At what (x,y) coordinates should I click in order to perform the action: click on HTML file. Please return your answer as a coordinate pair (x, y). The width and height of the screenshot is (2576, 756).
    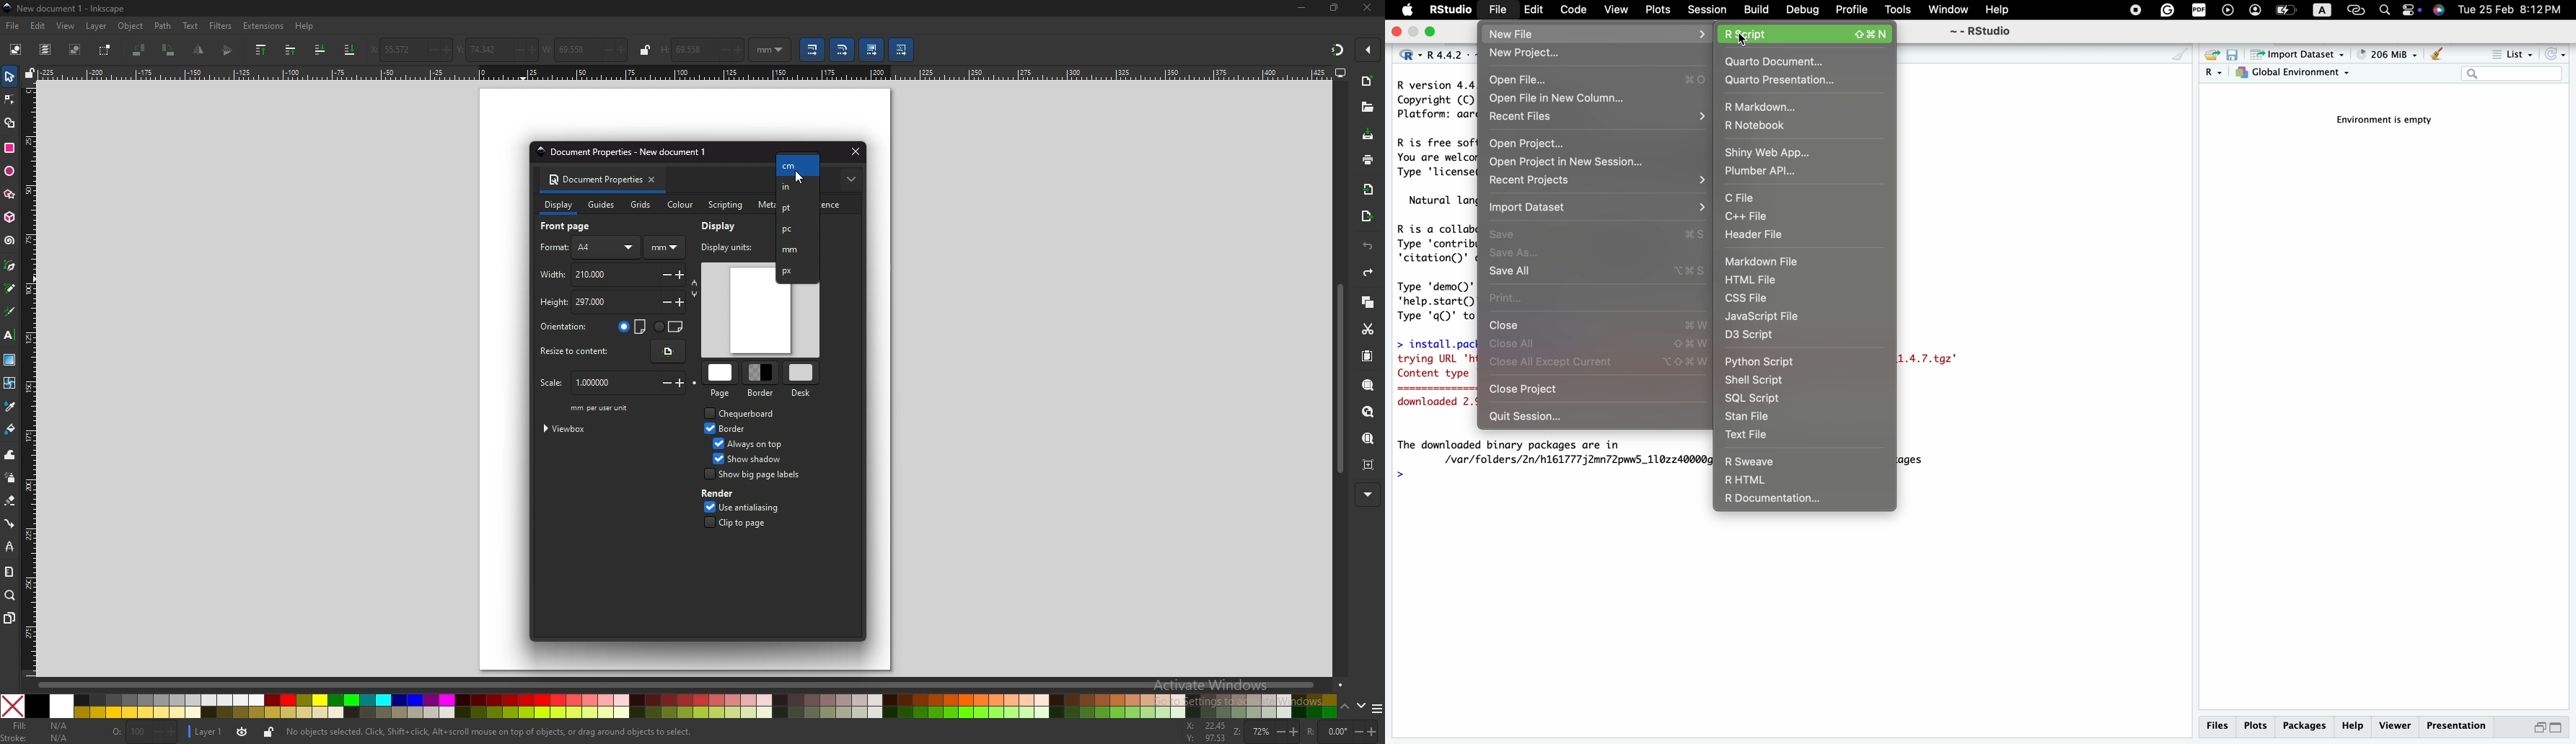
    Looking at the image, I should click on (1787, 280).